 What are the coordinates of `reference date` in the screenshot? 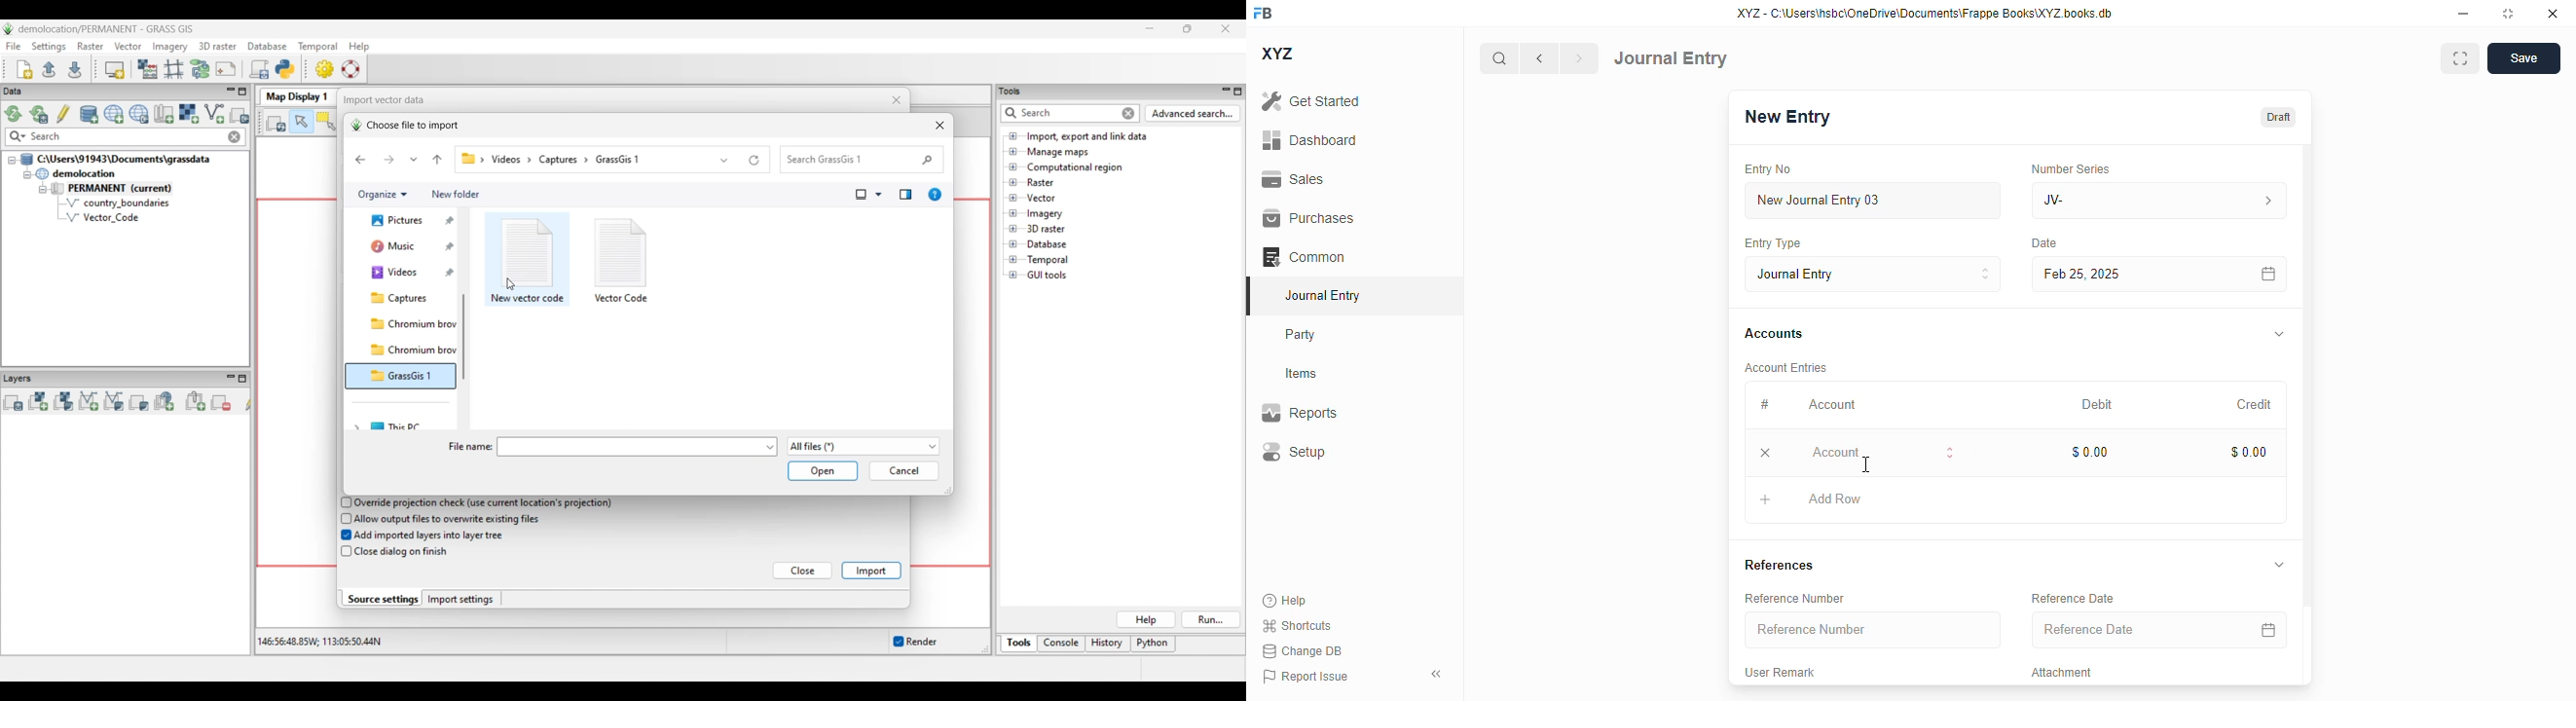 It's located at (2119, 629).